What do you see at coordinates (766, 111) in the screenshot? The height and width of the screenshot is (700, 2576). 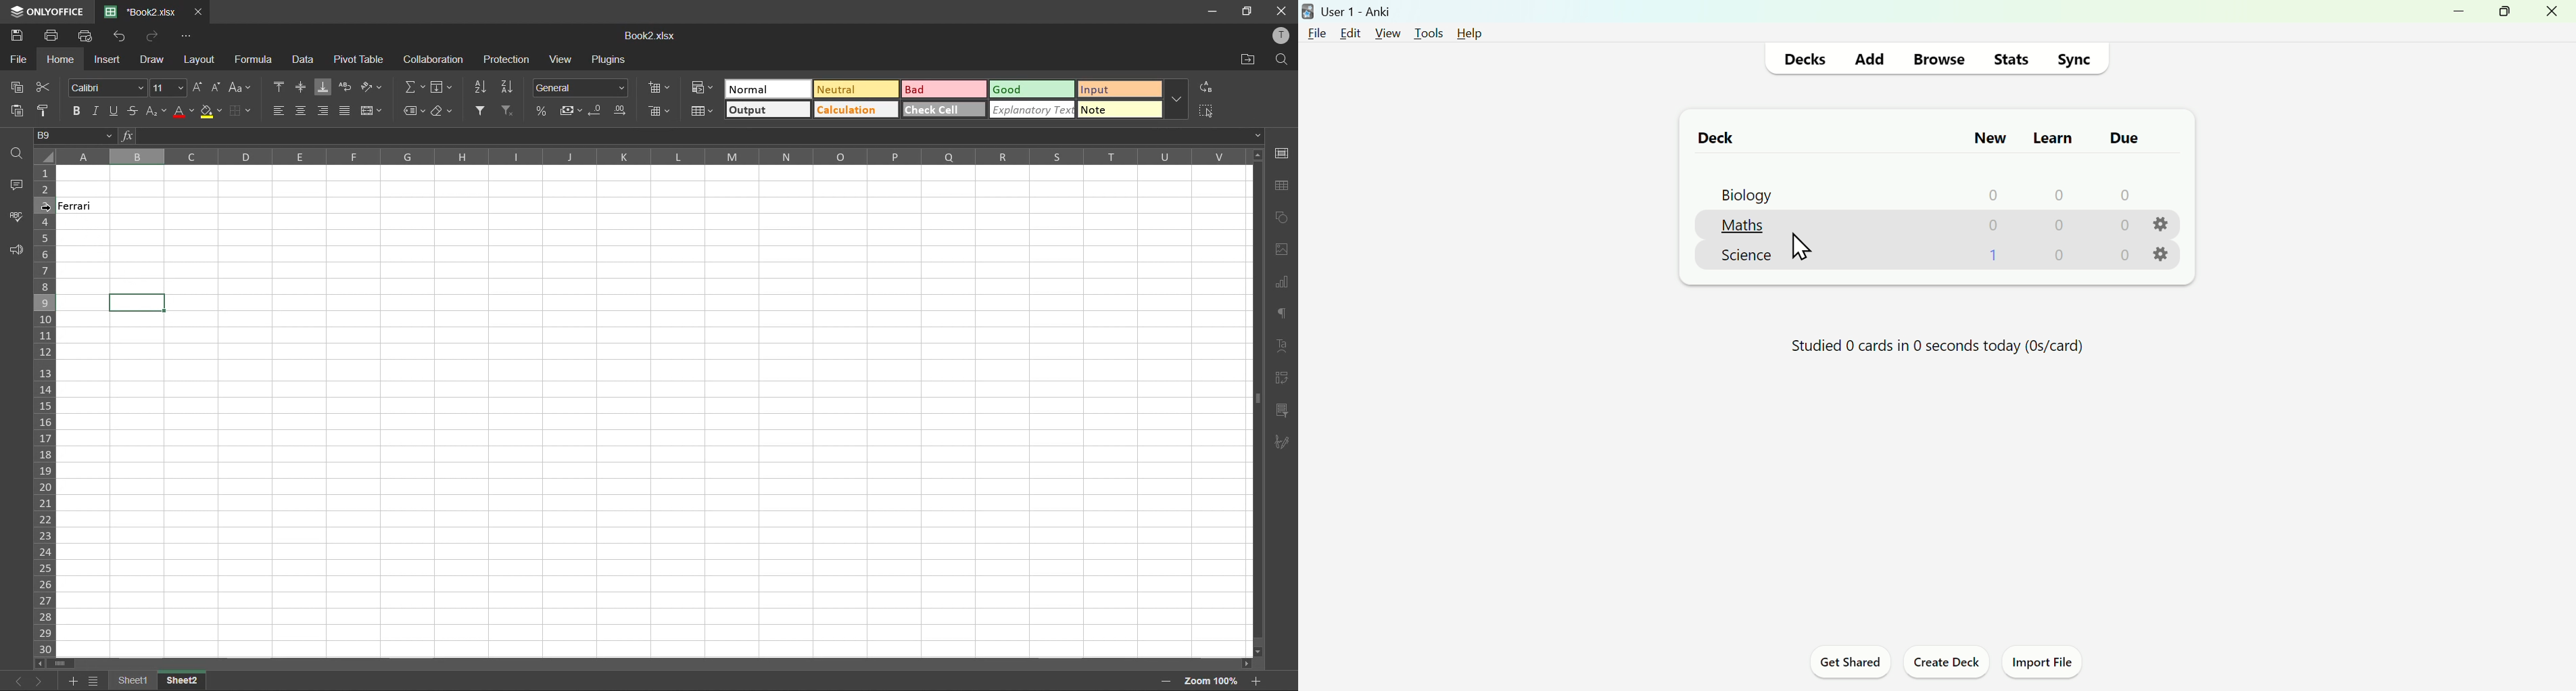 I see `output` at bounding box center [766, 111].